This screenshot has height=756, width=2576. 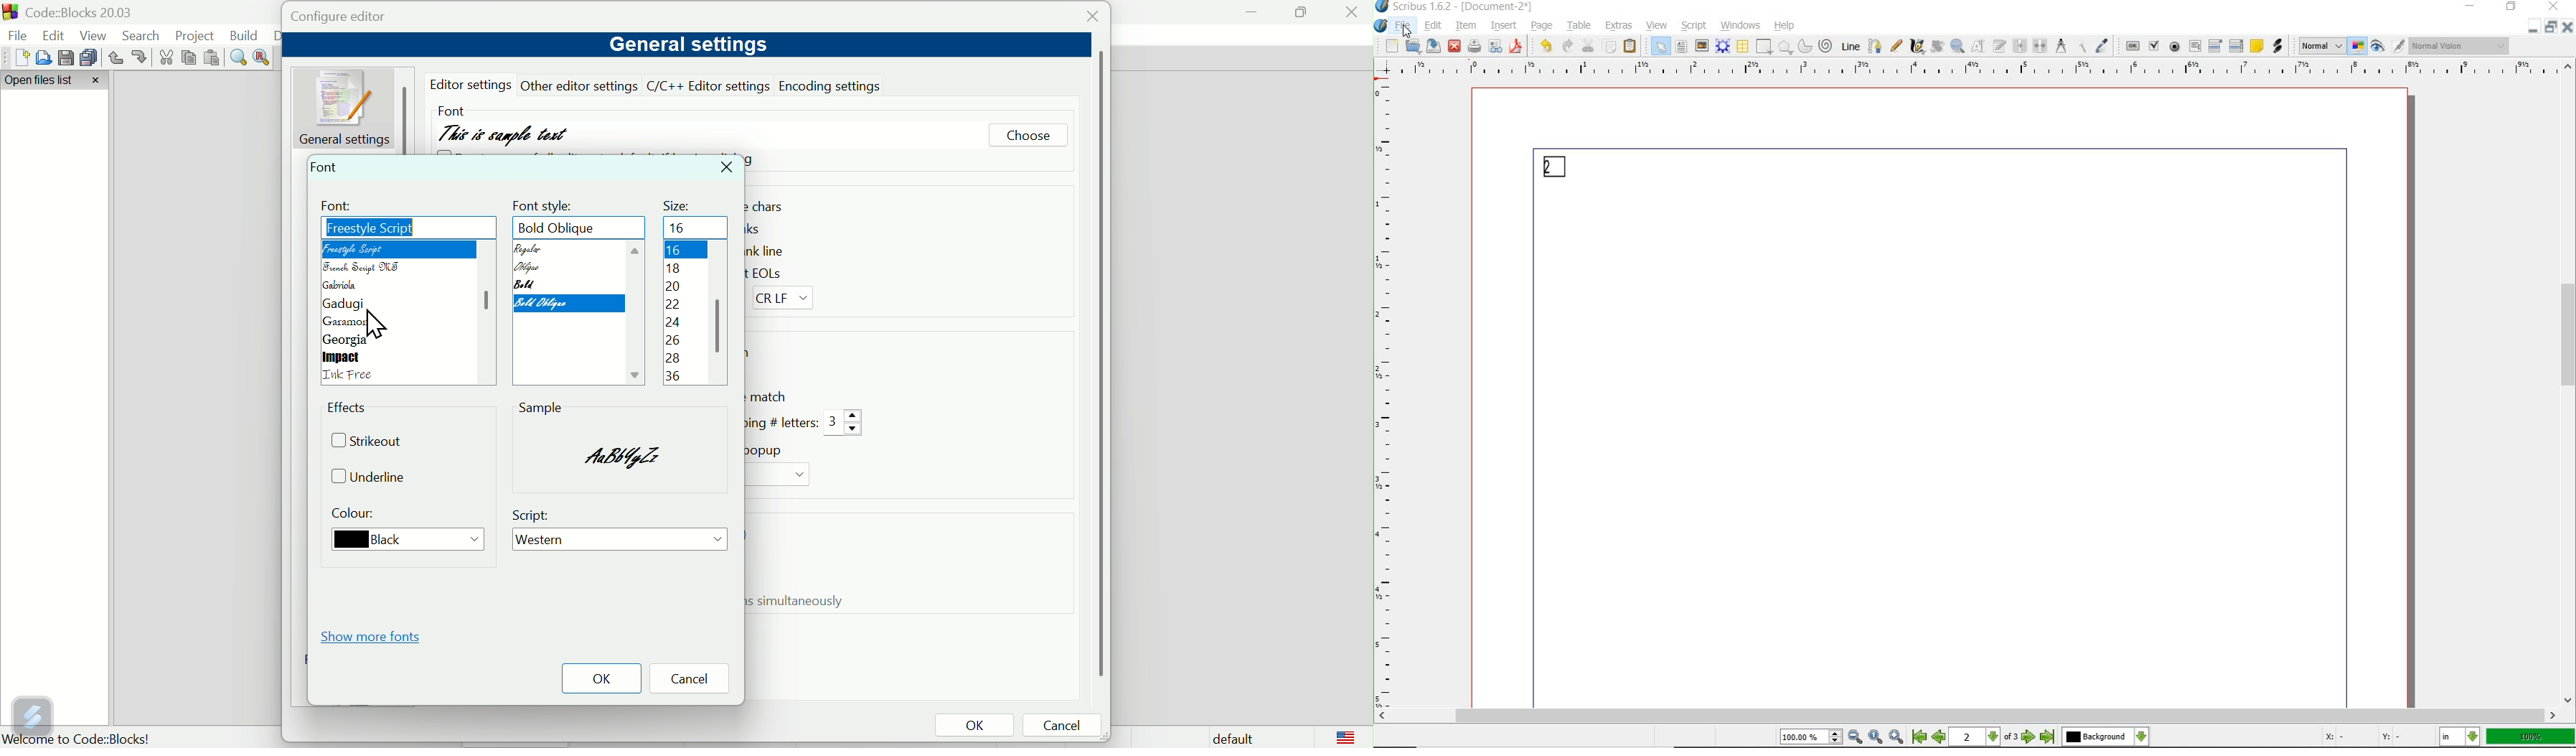 What do you see at coordinates (1785, 27) in the screenshot?
I see `help` at bounding box center [1785, 27].